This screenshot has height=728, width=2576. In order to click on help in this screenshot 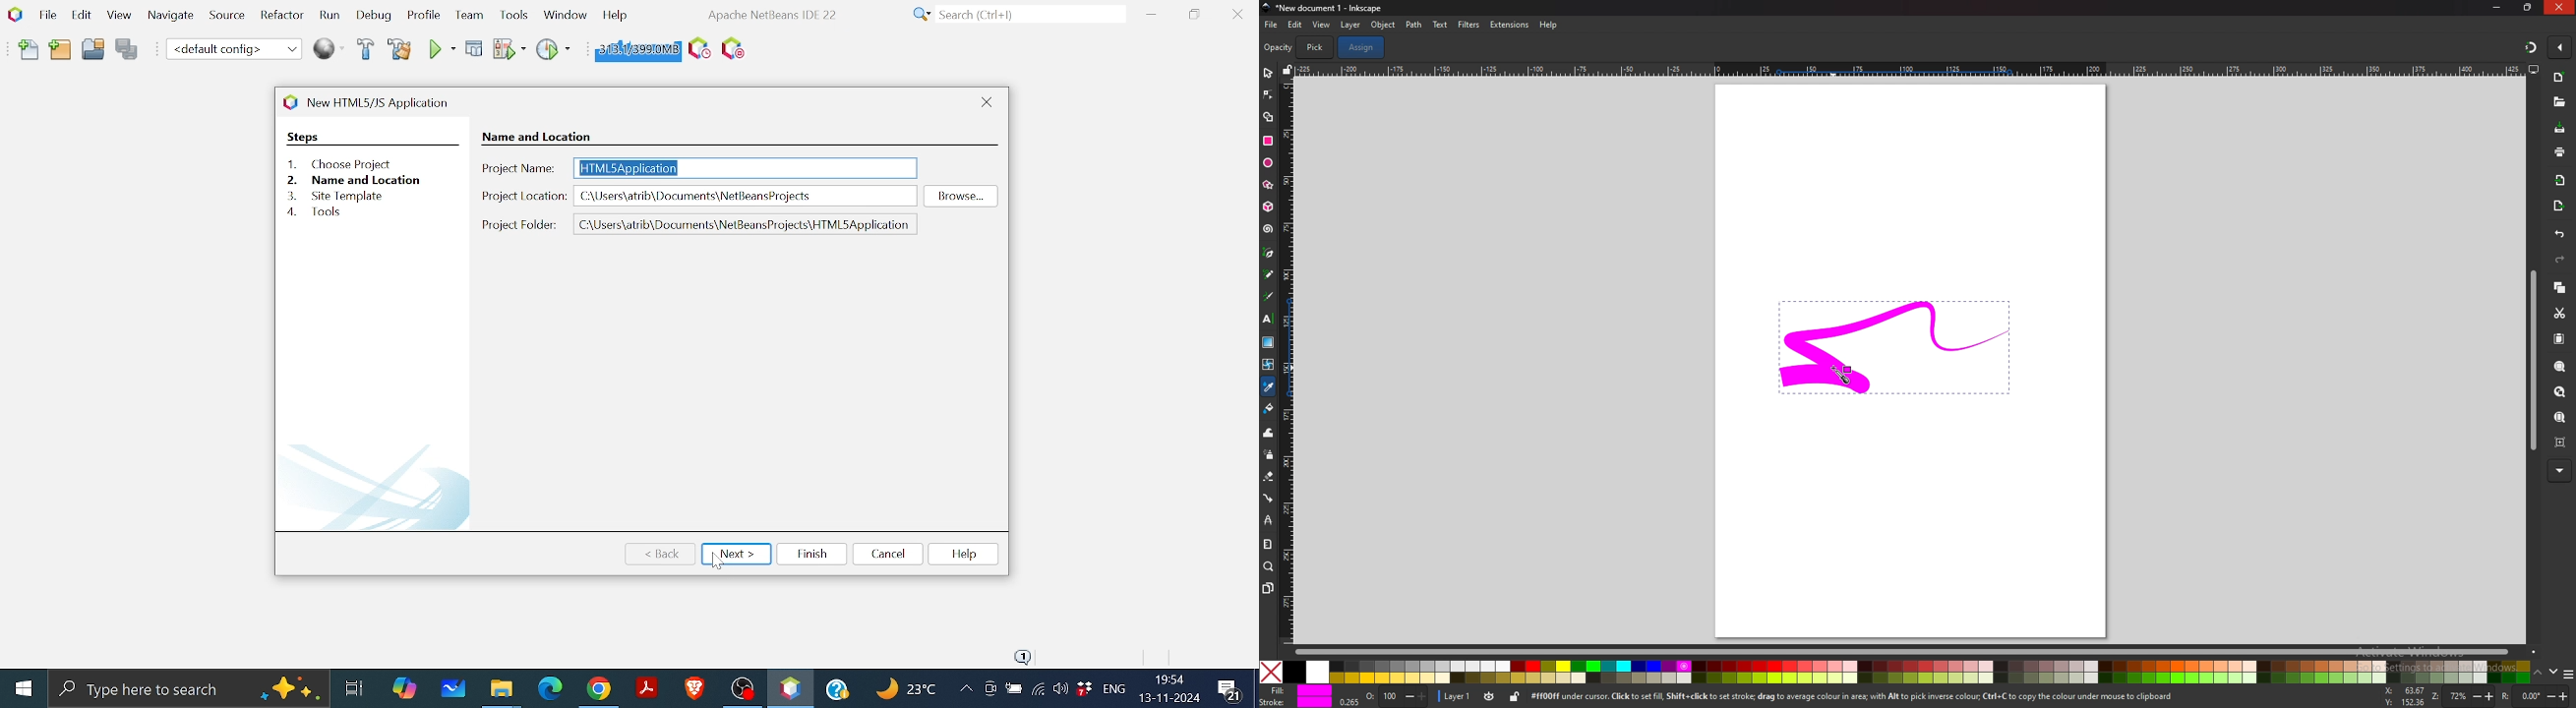, I will do `click(1550, 24)`.